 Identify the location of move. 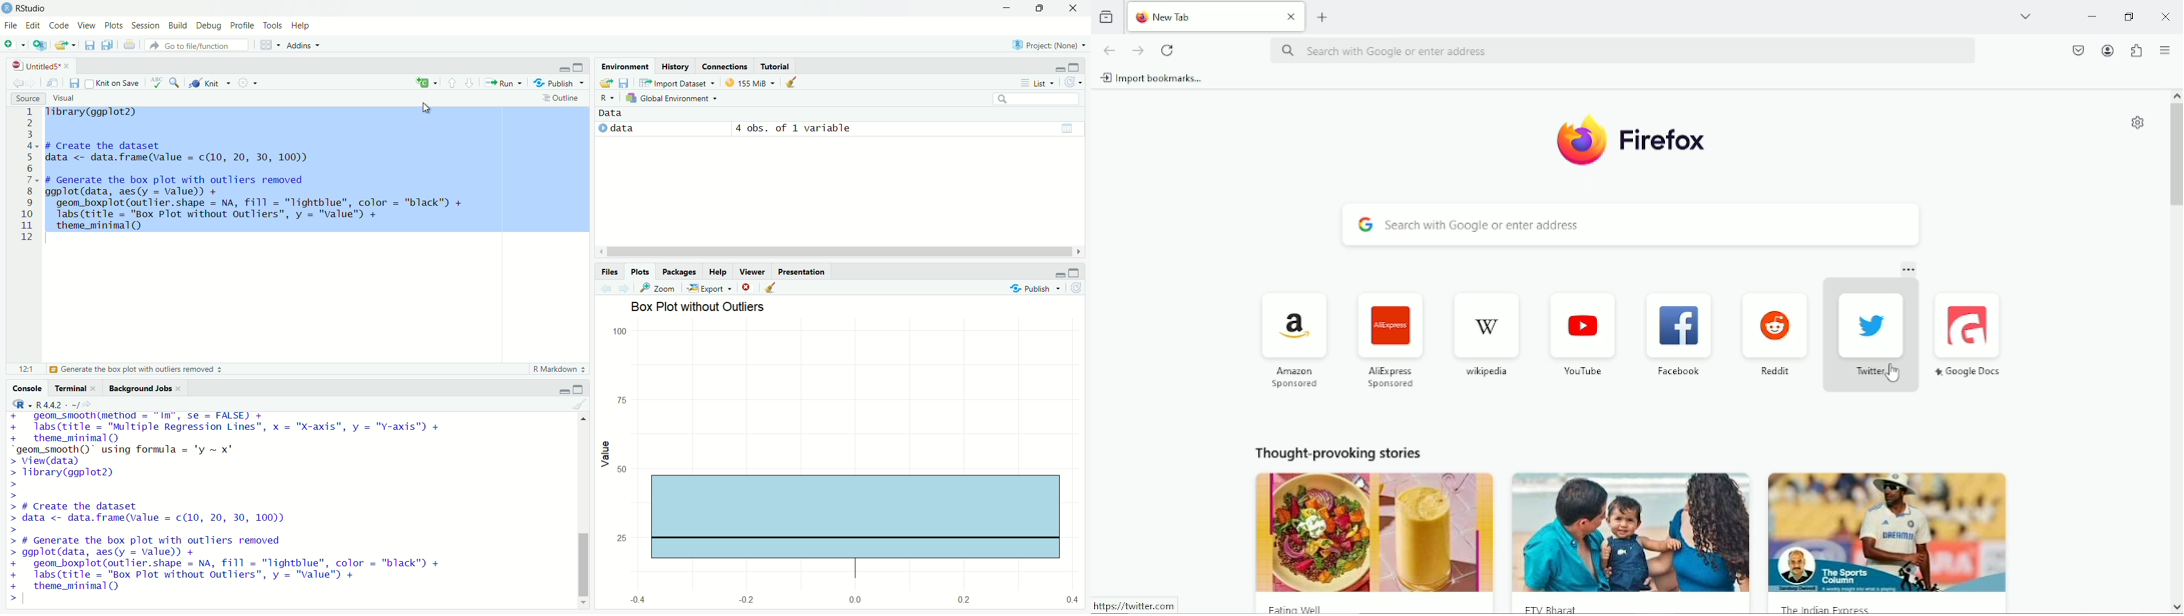
(53, 84).